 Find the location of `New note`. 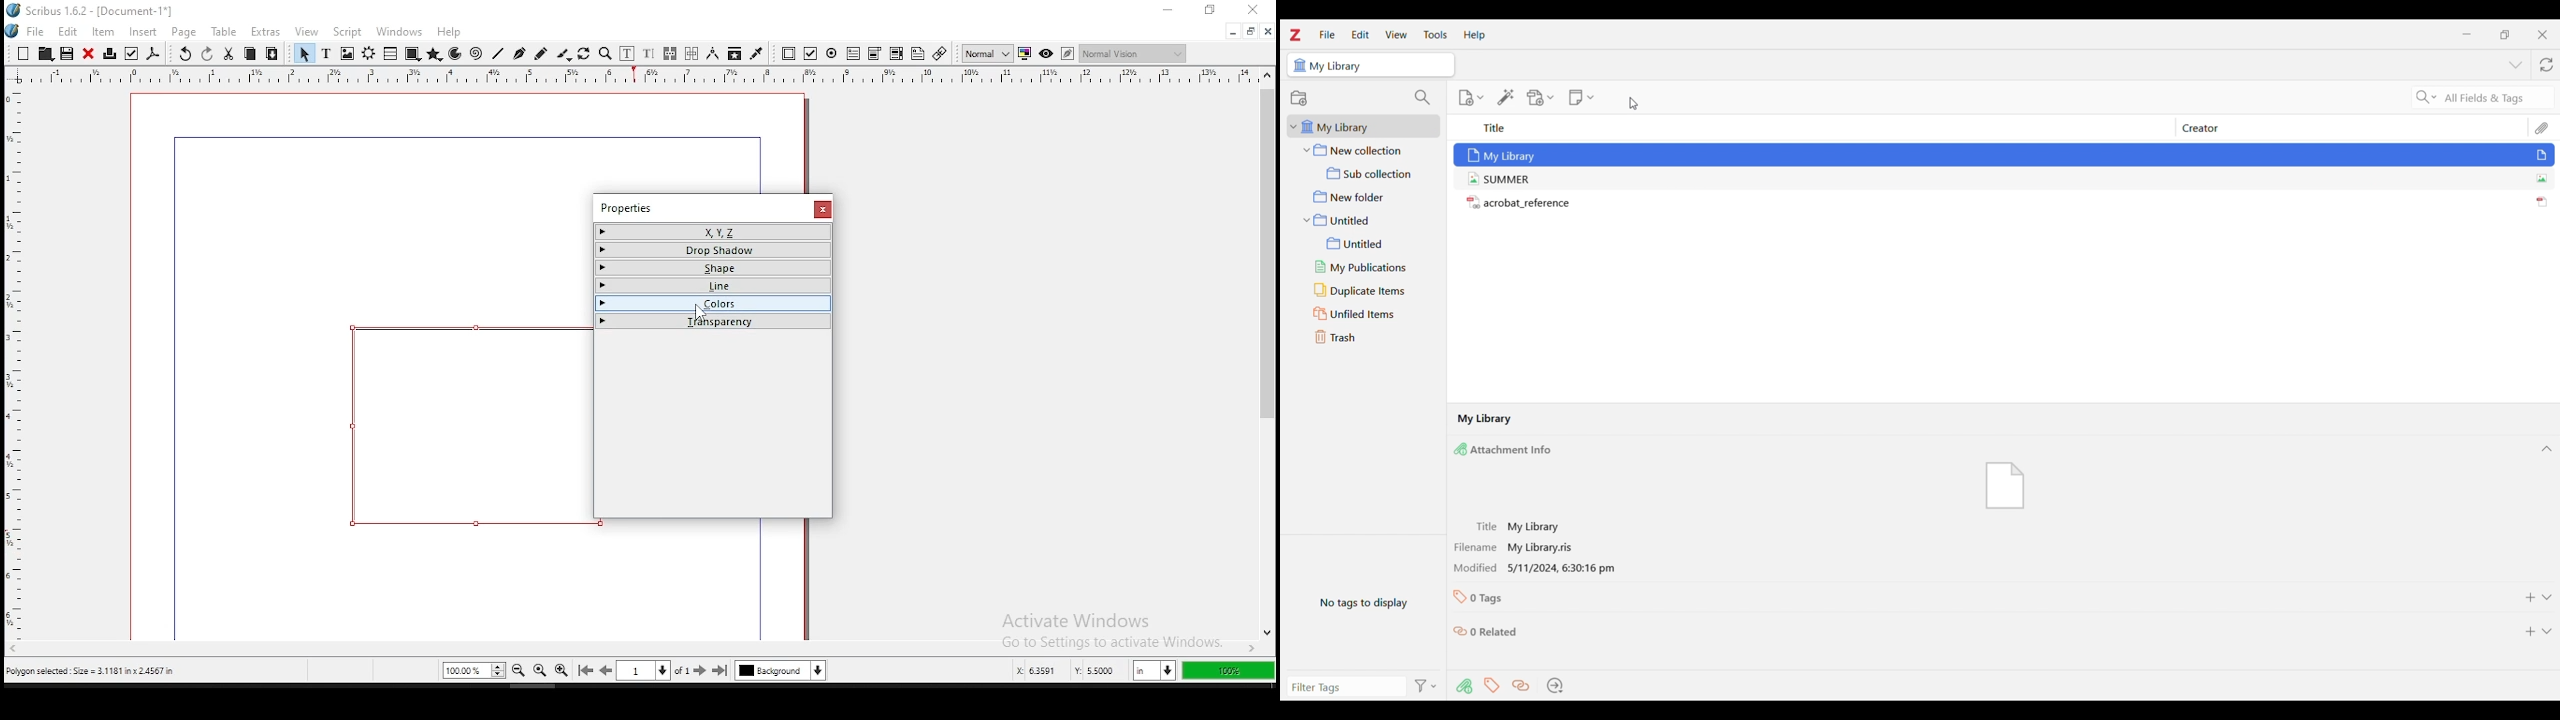

New note is located at coordinates (1579, 98).